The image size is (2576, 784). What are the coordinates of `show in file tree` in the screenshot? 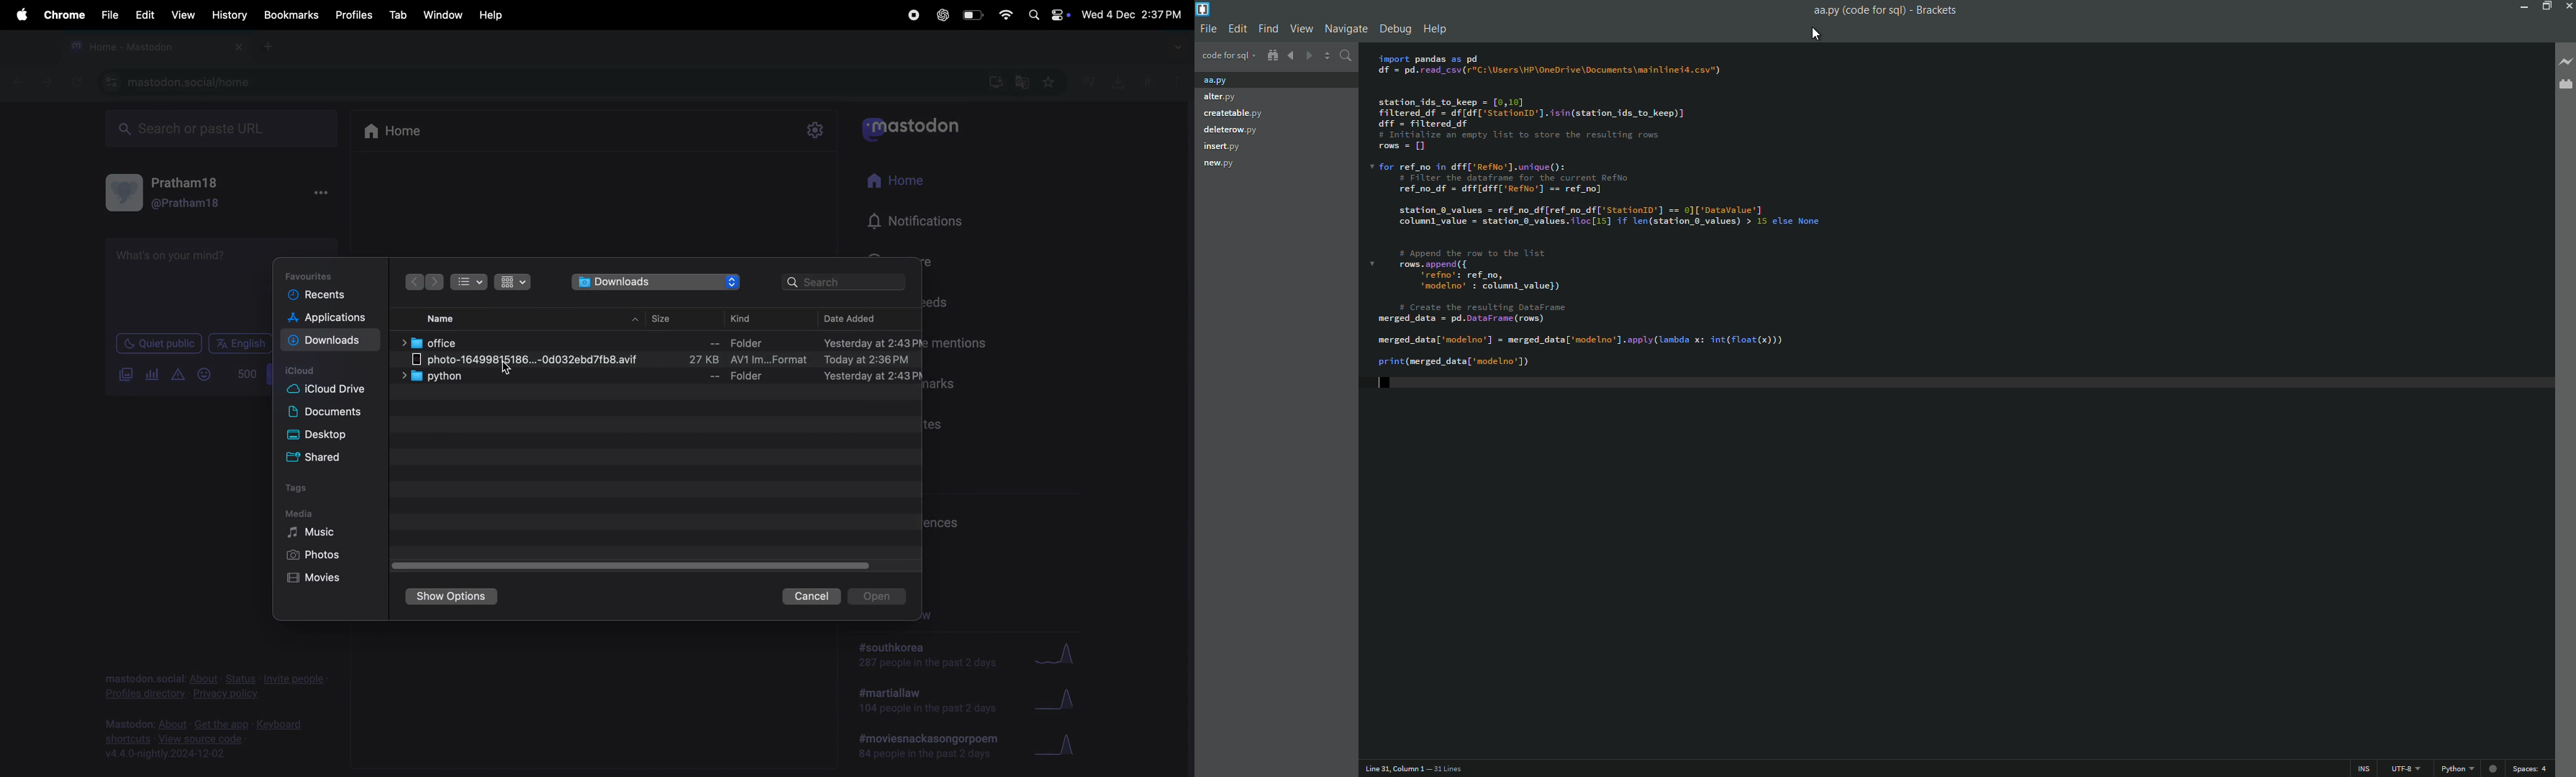 It's located at (1273, 55).